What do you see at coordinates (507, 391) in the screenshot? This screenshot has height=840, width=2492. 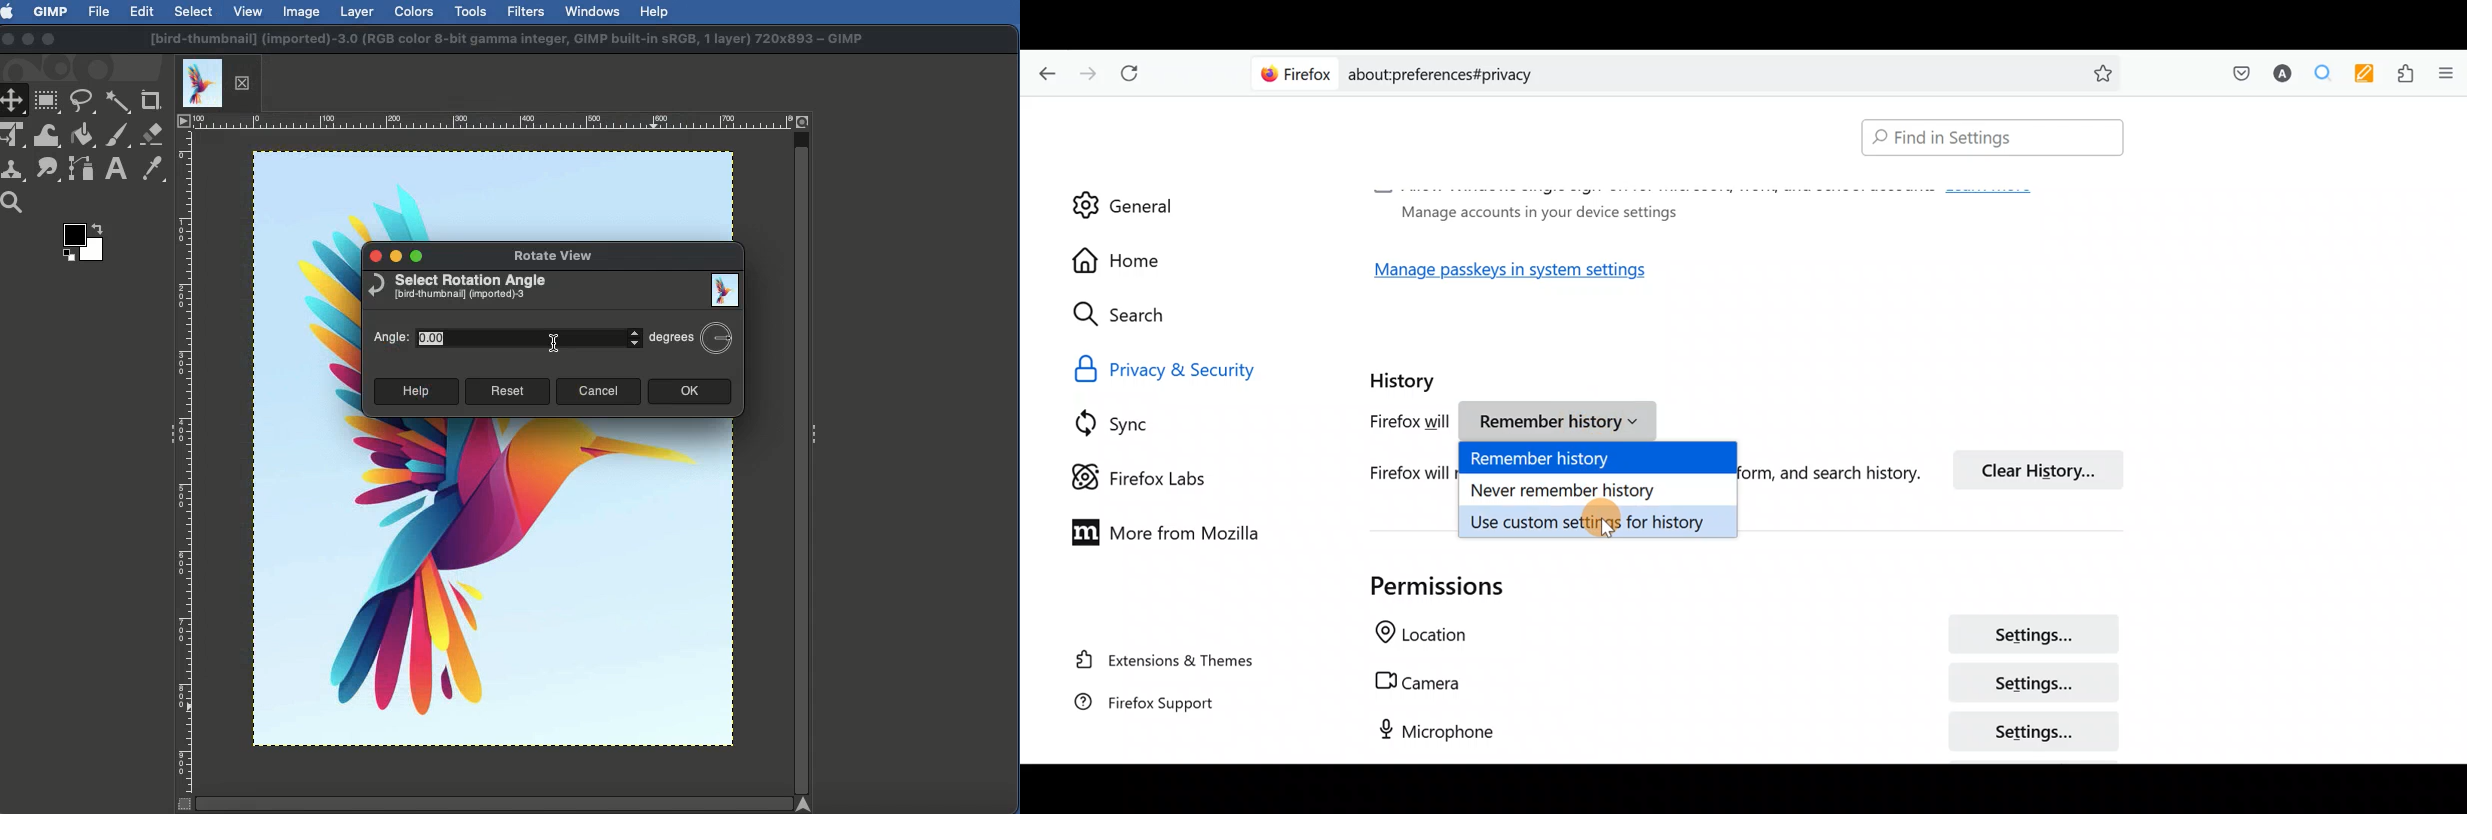 I see `Reset` at bounding box center [507, 391].